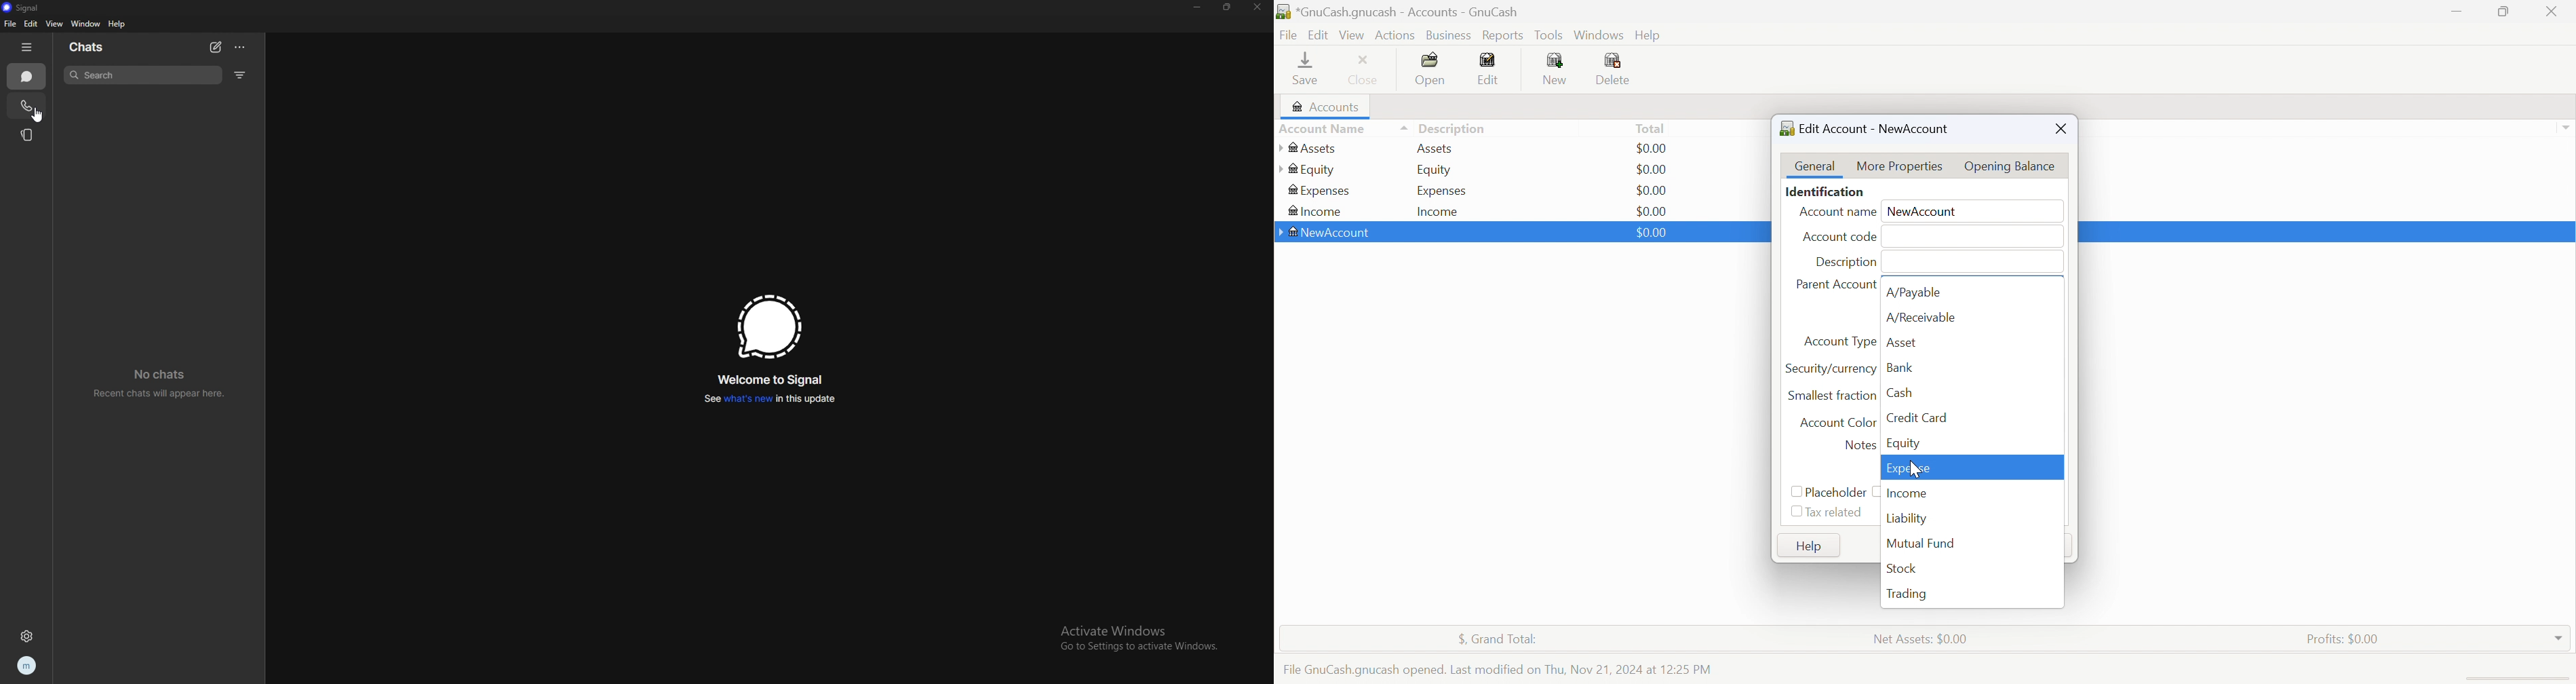  Describe the element at coordinates (1599, 35) in the screenshot. I see `Windows` at that location.